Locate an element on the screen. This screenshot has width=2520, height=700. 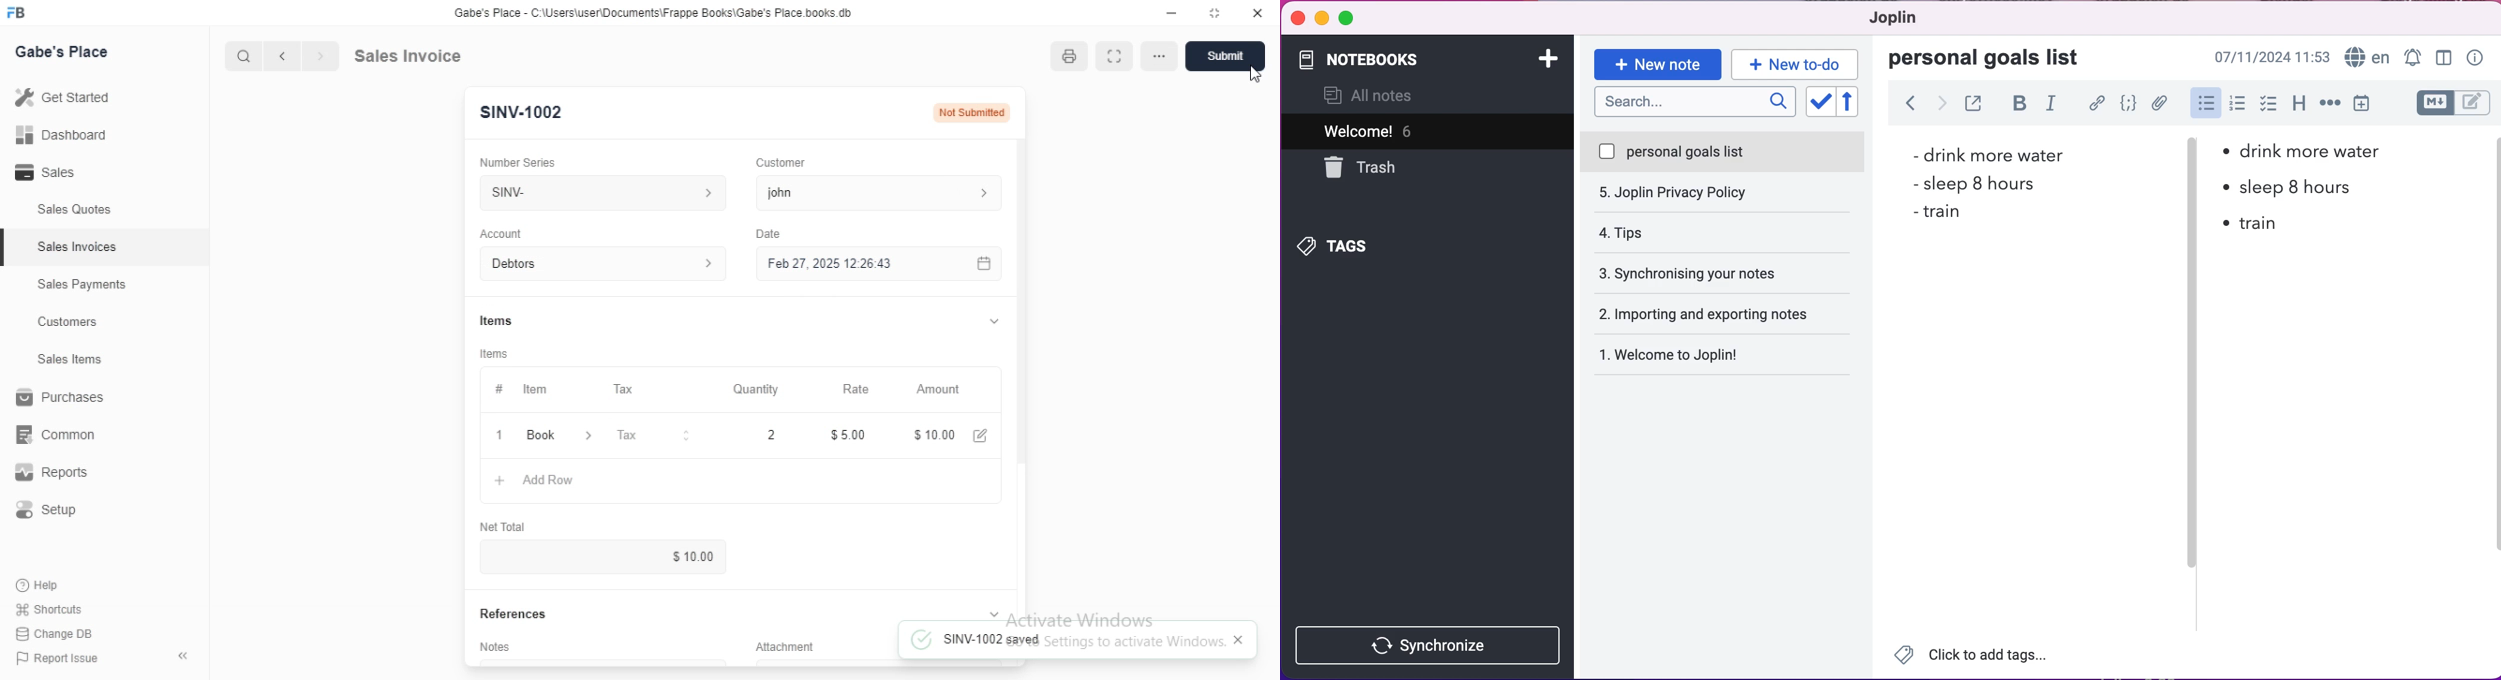
Sleep 8 hours is located at coordinates (2292, 187).